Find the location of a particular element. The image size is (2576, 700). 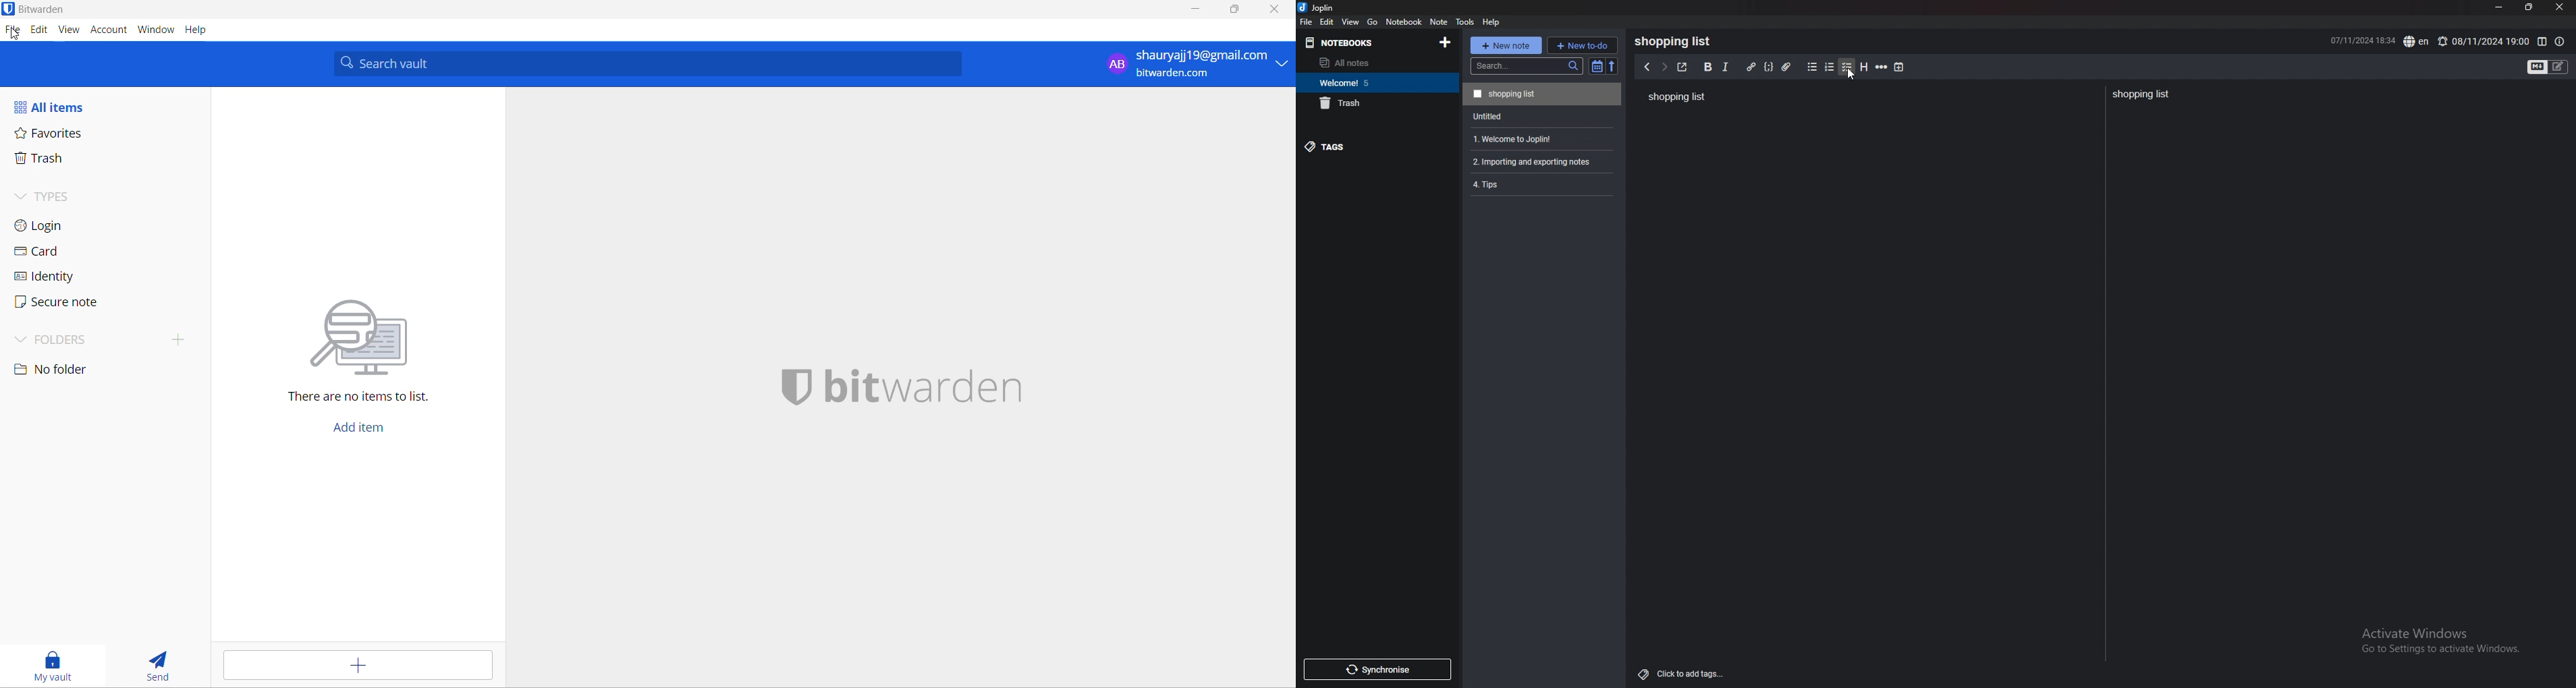

reverse sort order is located at coordinates (1615, 66).